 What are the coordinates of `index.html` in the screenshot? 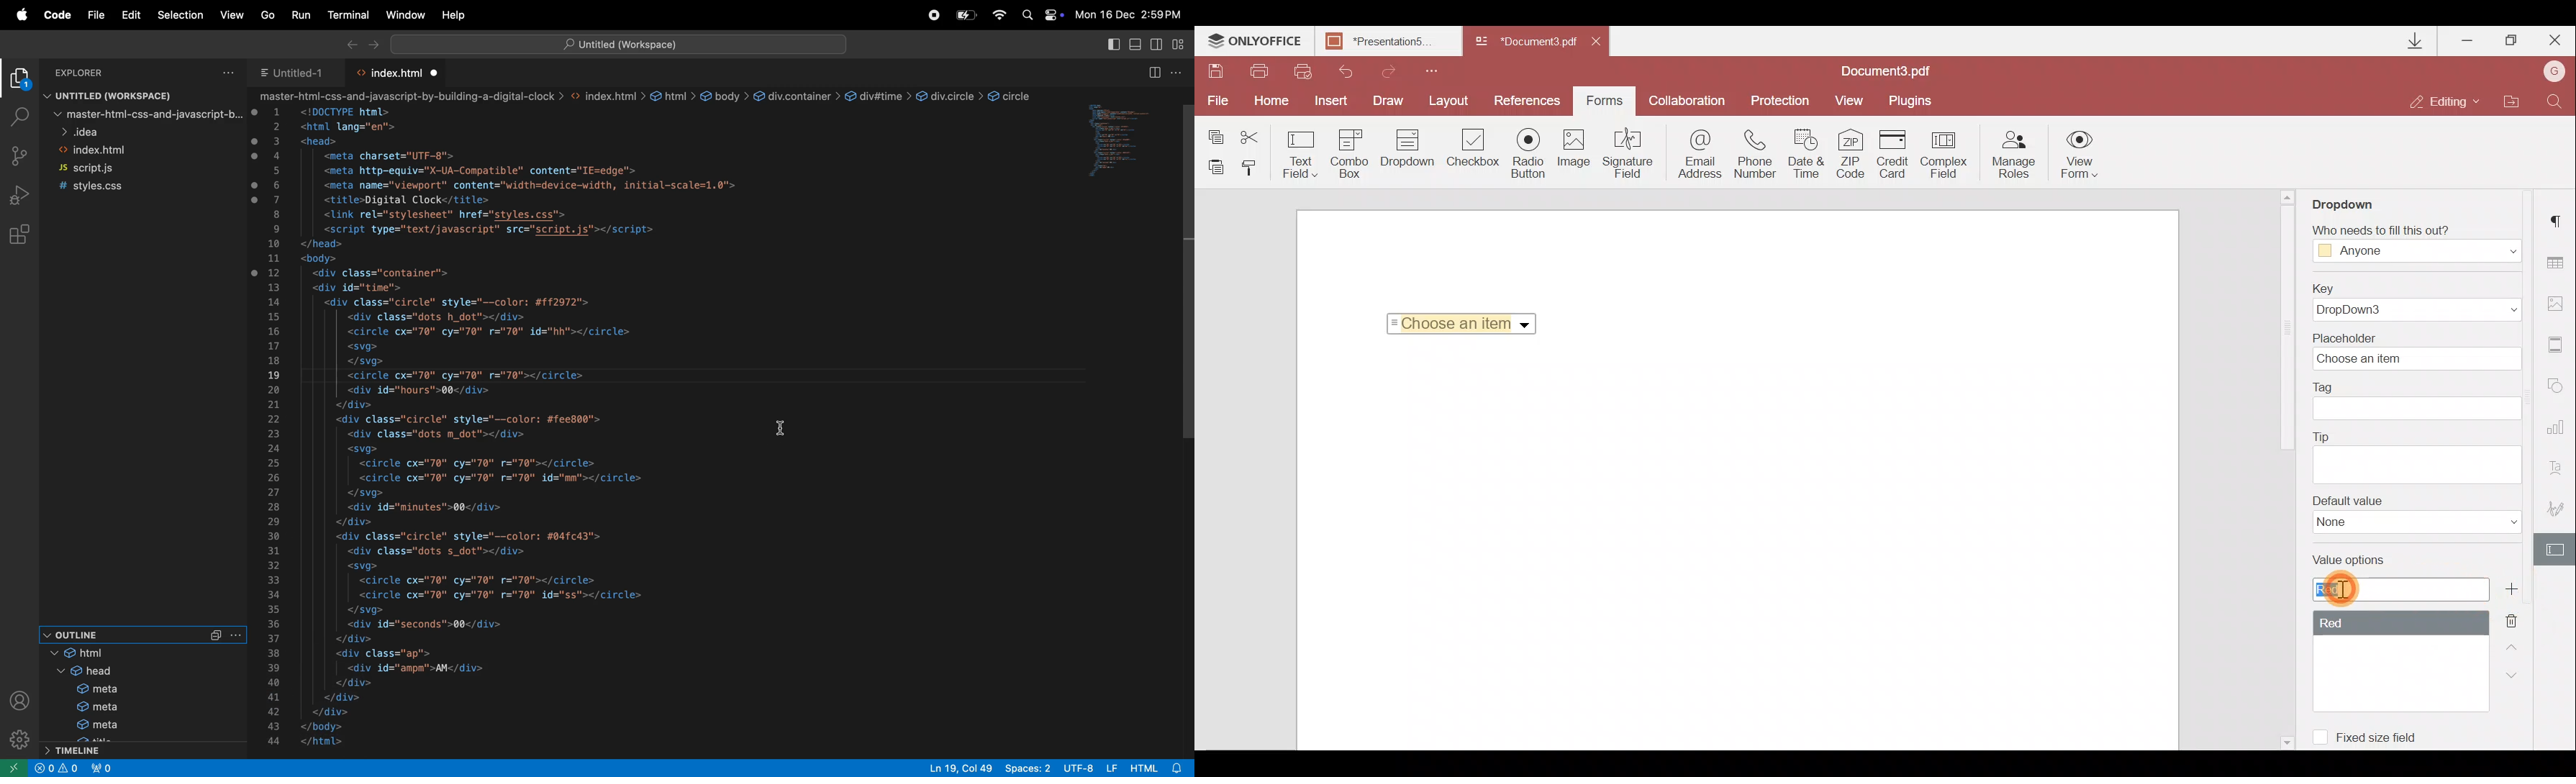 It's located at (129, 149).